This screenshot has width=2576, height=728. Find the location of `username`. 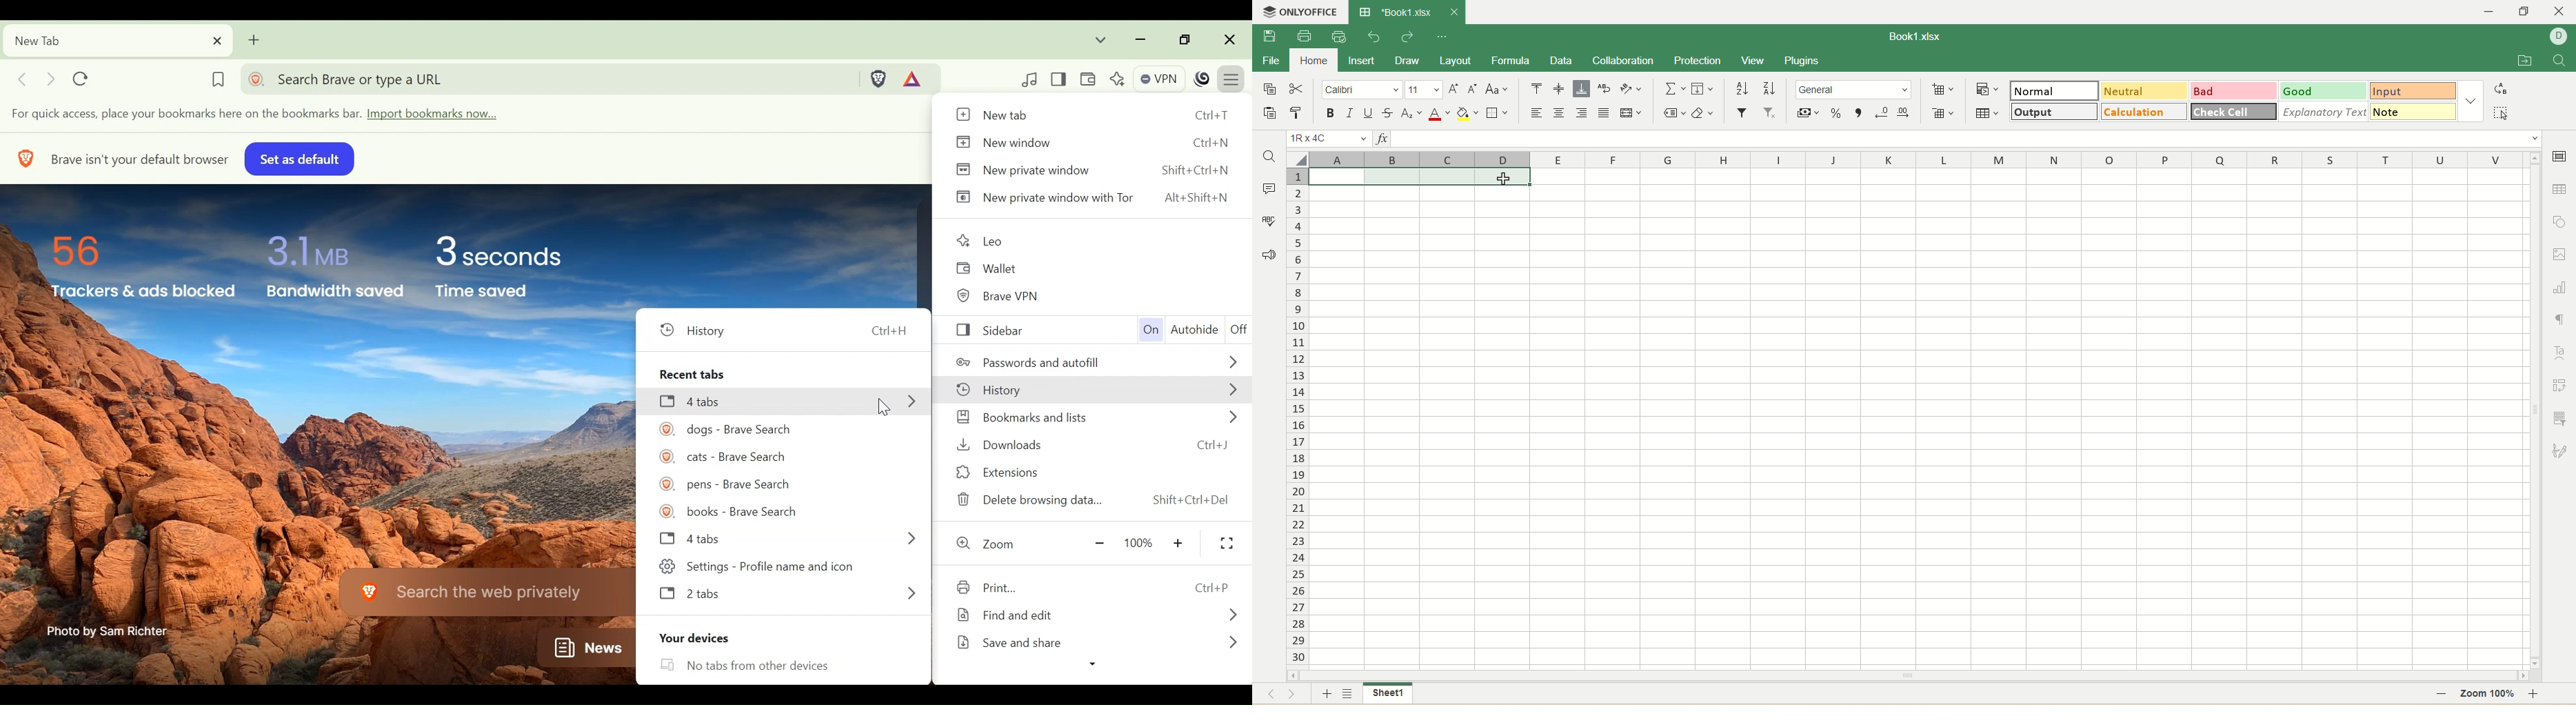

username is located at coordinates (2559, 37).